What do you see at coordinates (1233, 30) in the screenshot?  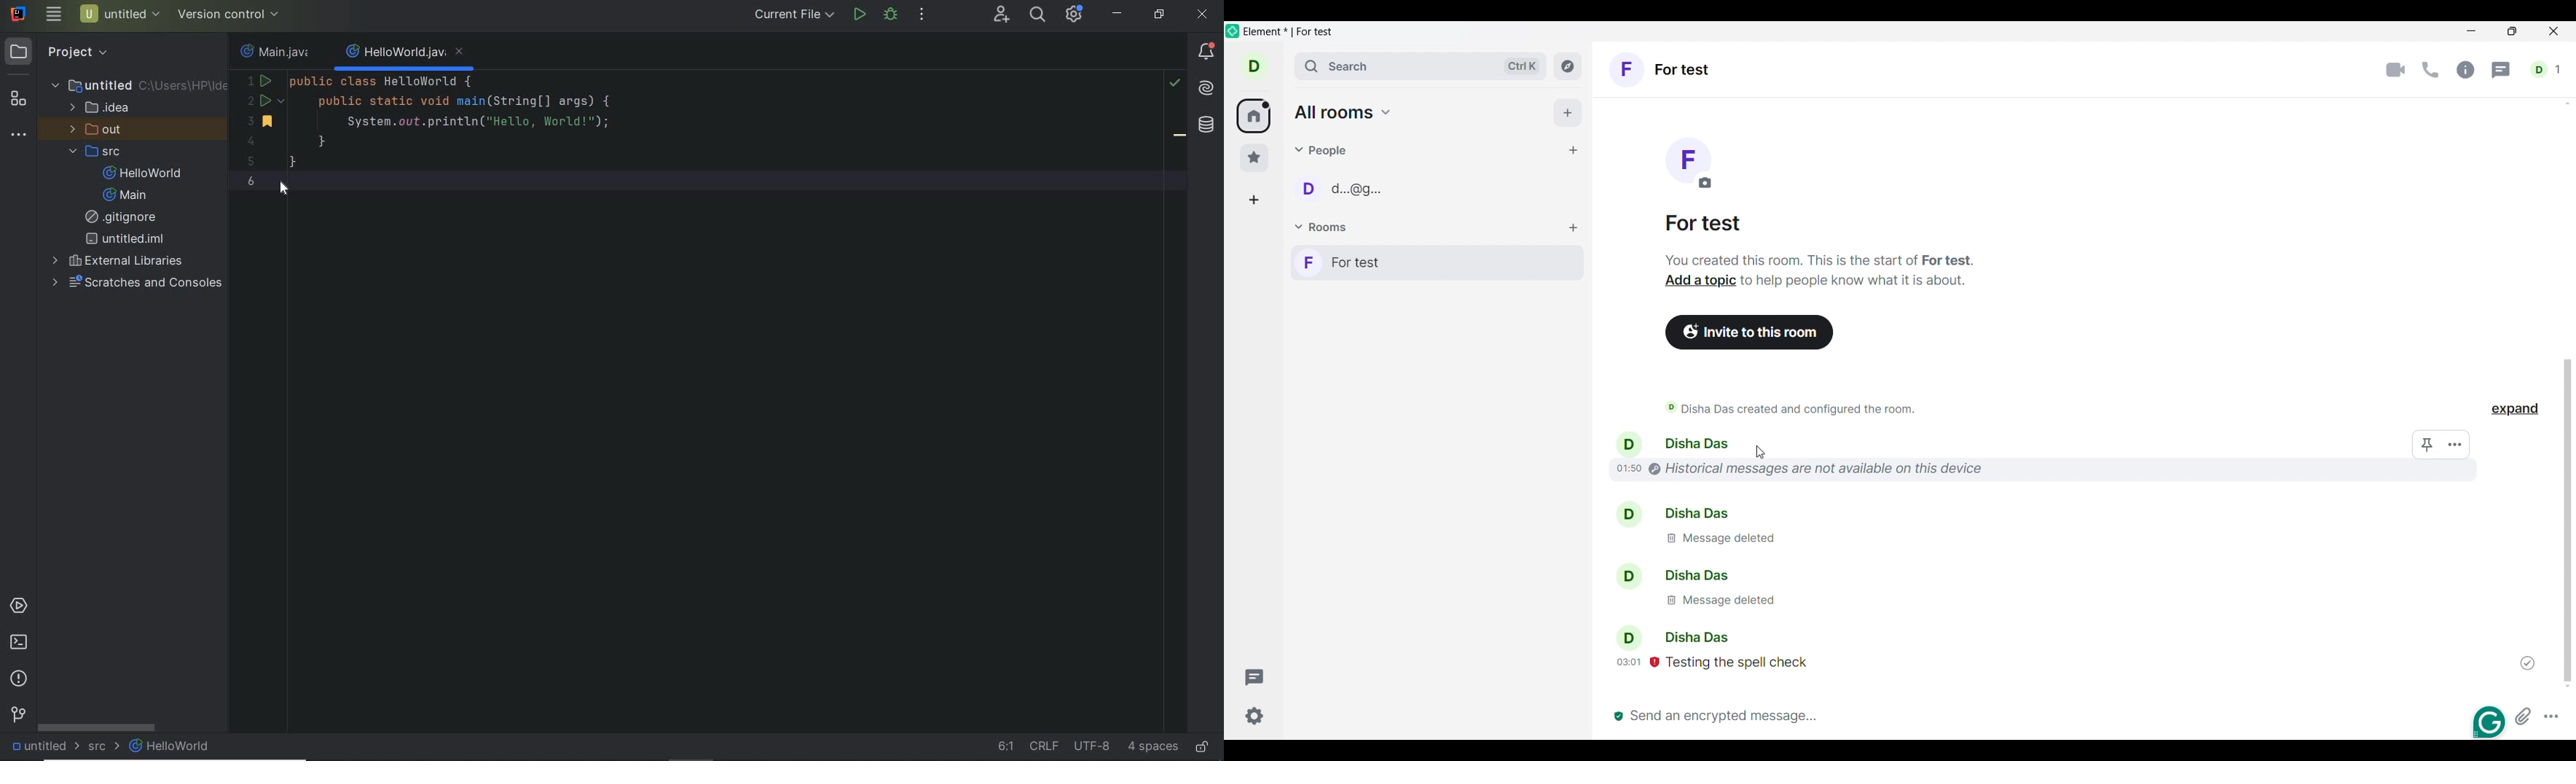 I see `Software logo` at bounding box center [1233, 30].